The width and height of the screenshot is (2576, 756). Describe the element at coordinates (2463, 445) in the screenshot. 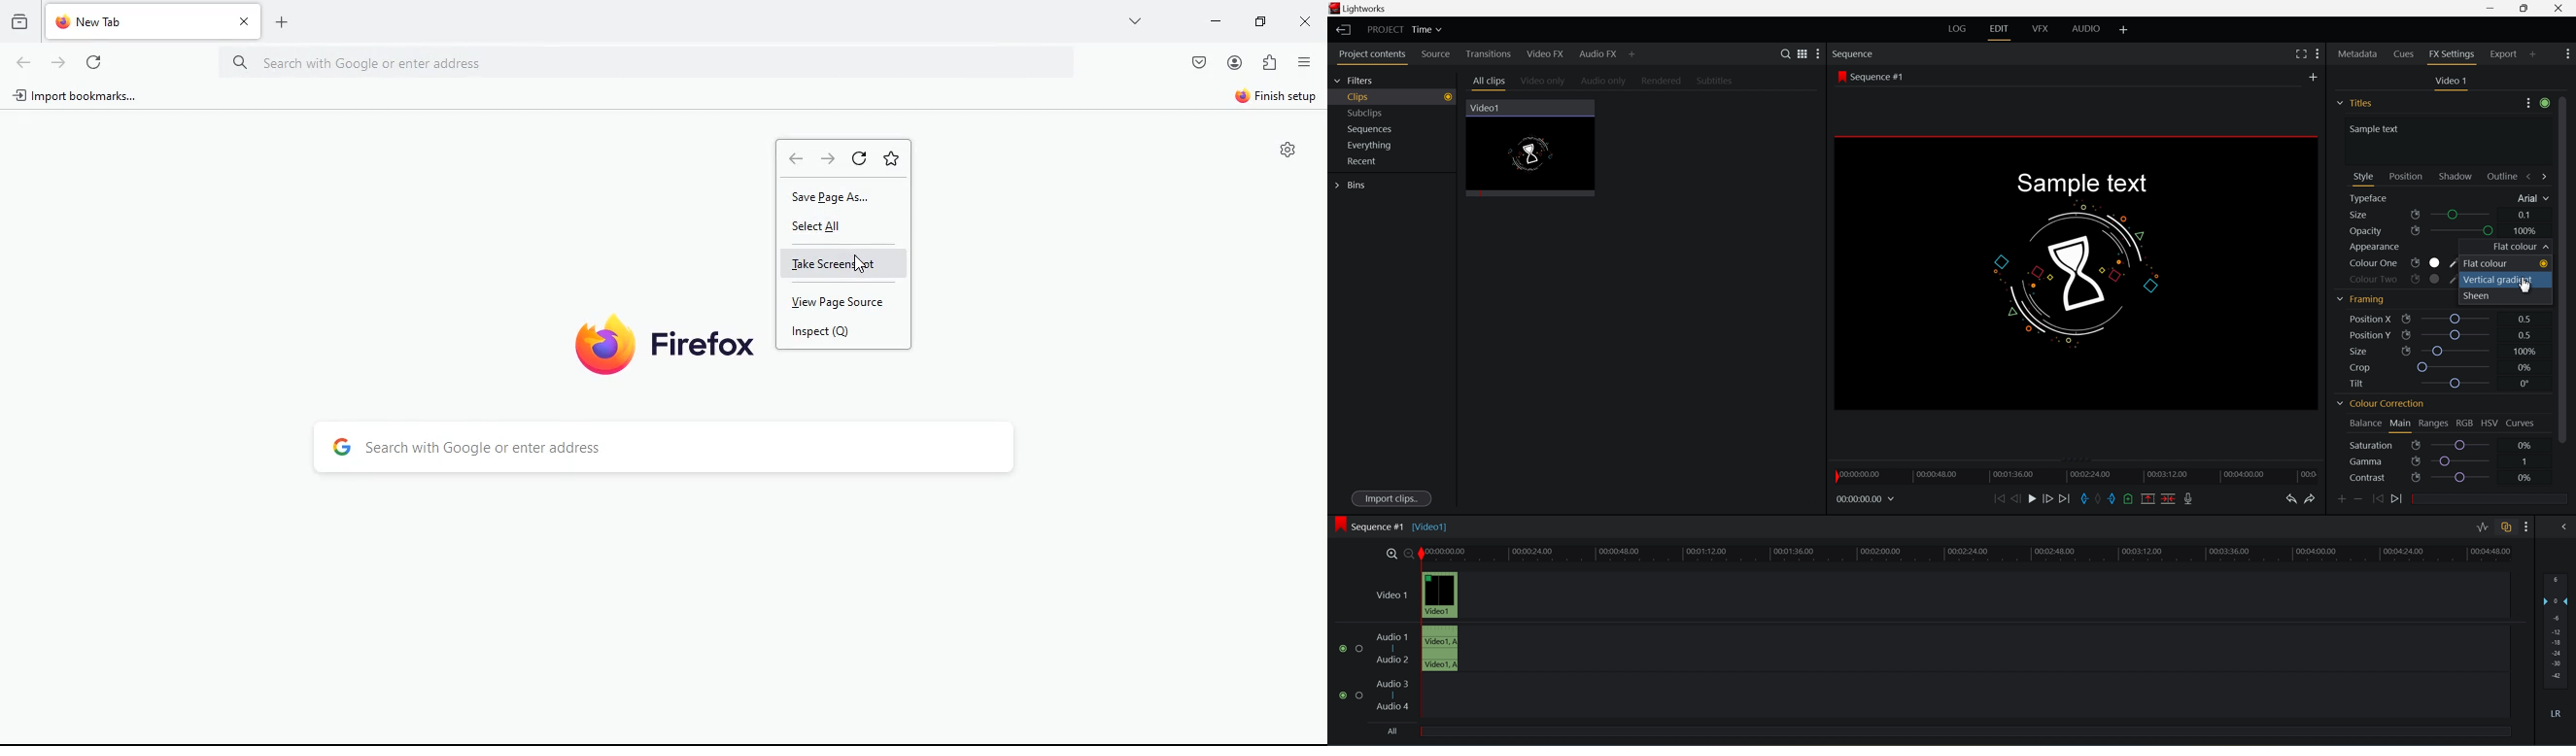

I see `slider` at that location.